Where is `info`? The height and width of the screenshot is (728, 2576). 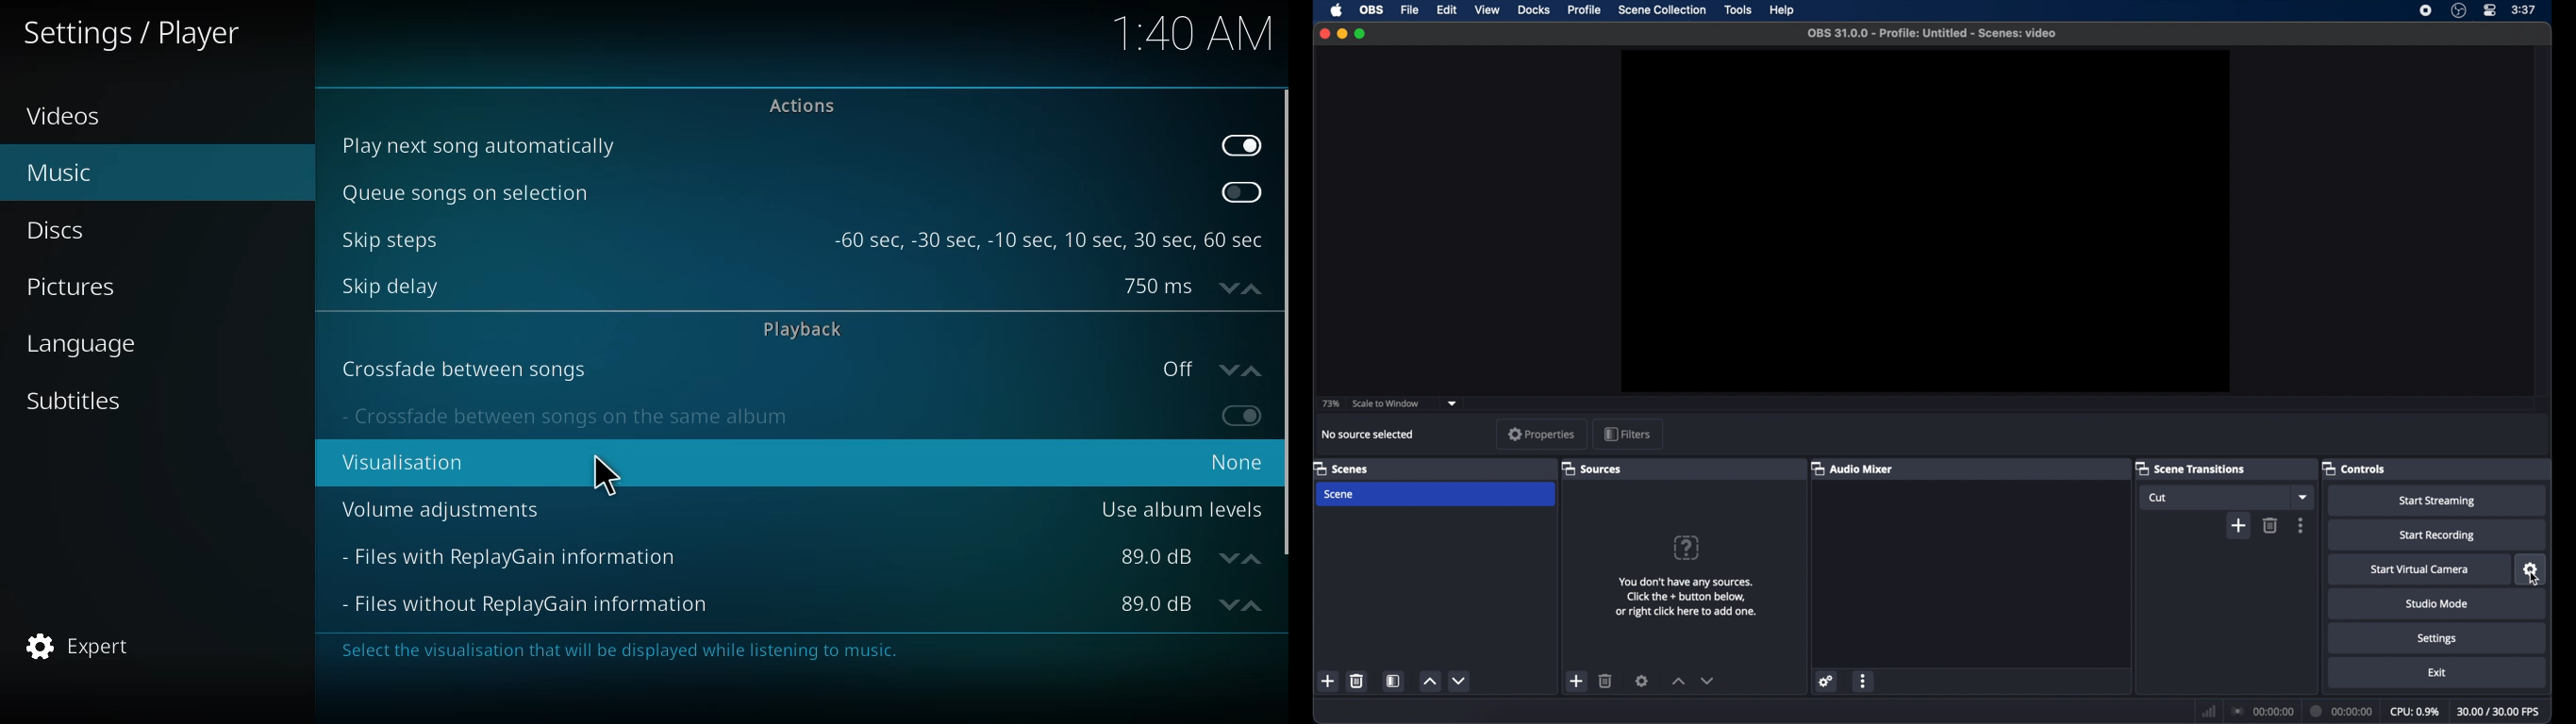 info is located at coordinates (607, 651).